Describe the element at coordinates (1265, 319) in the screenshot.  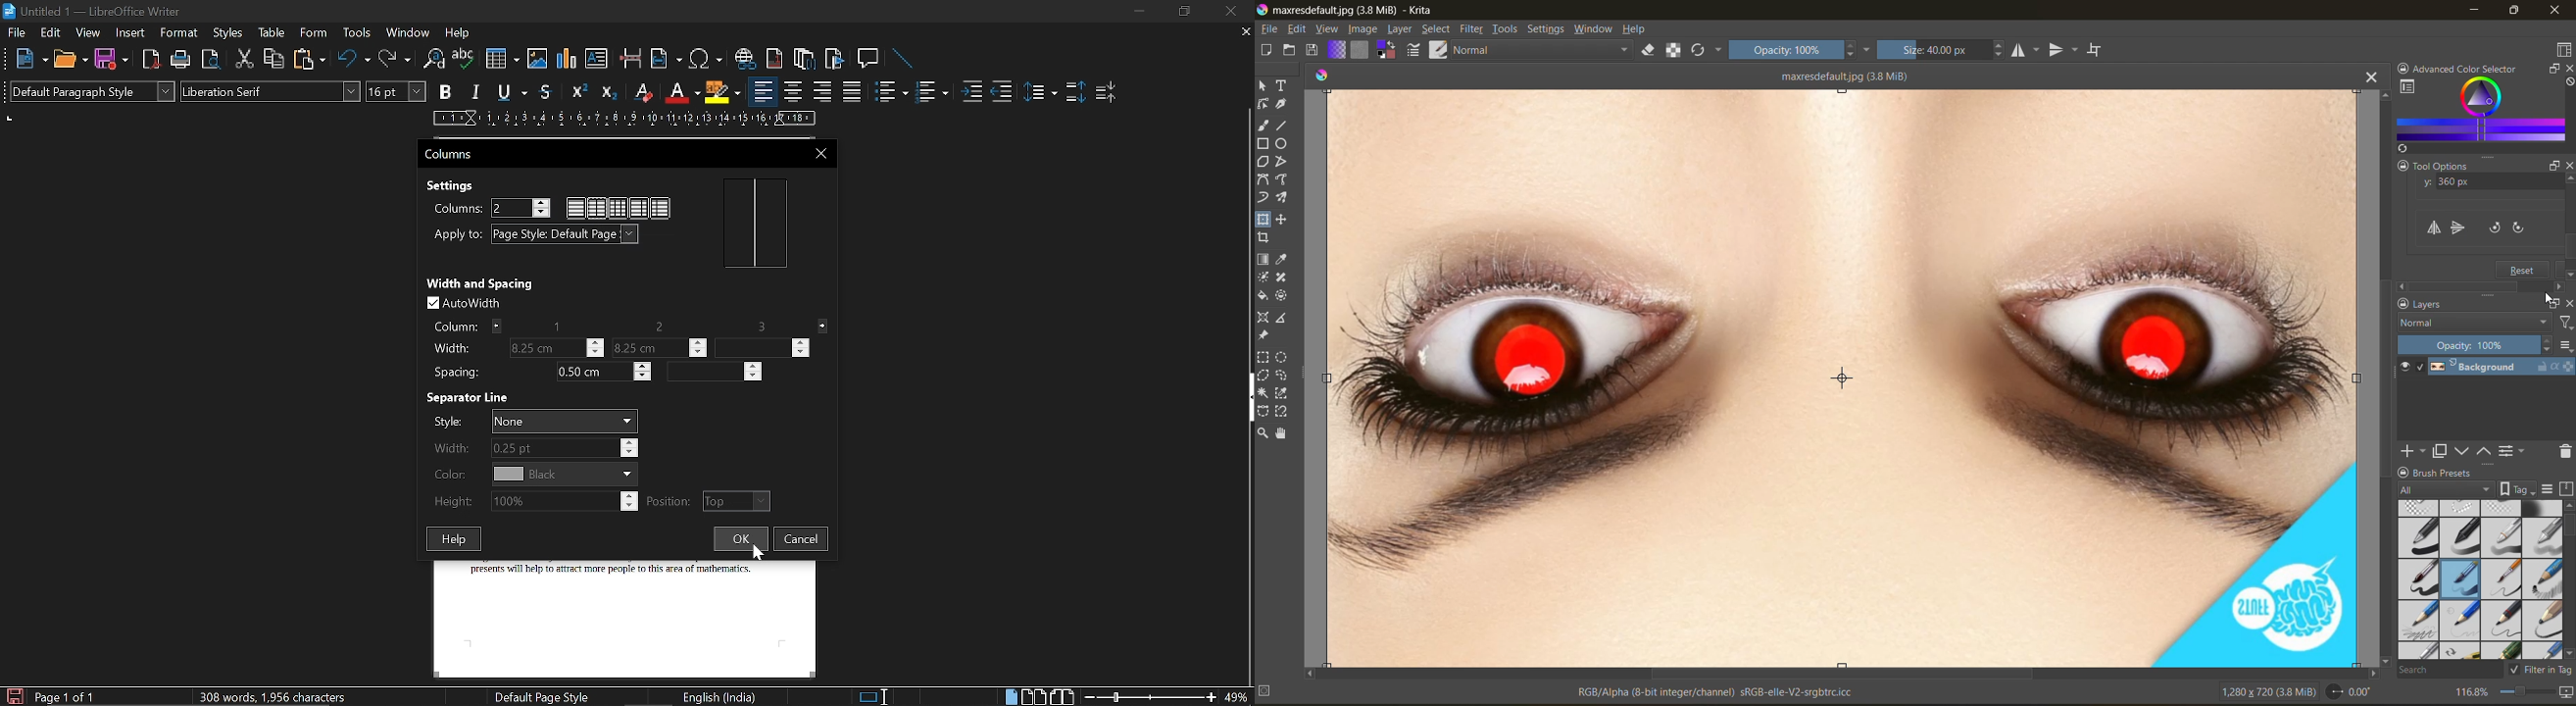
I see `tool` at that location.